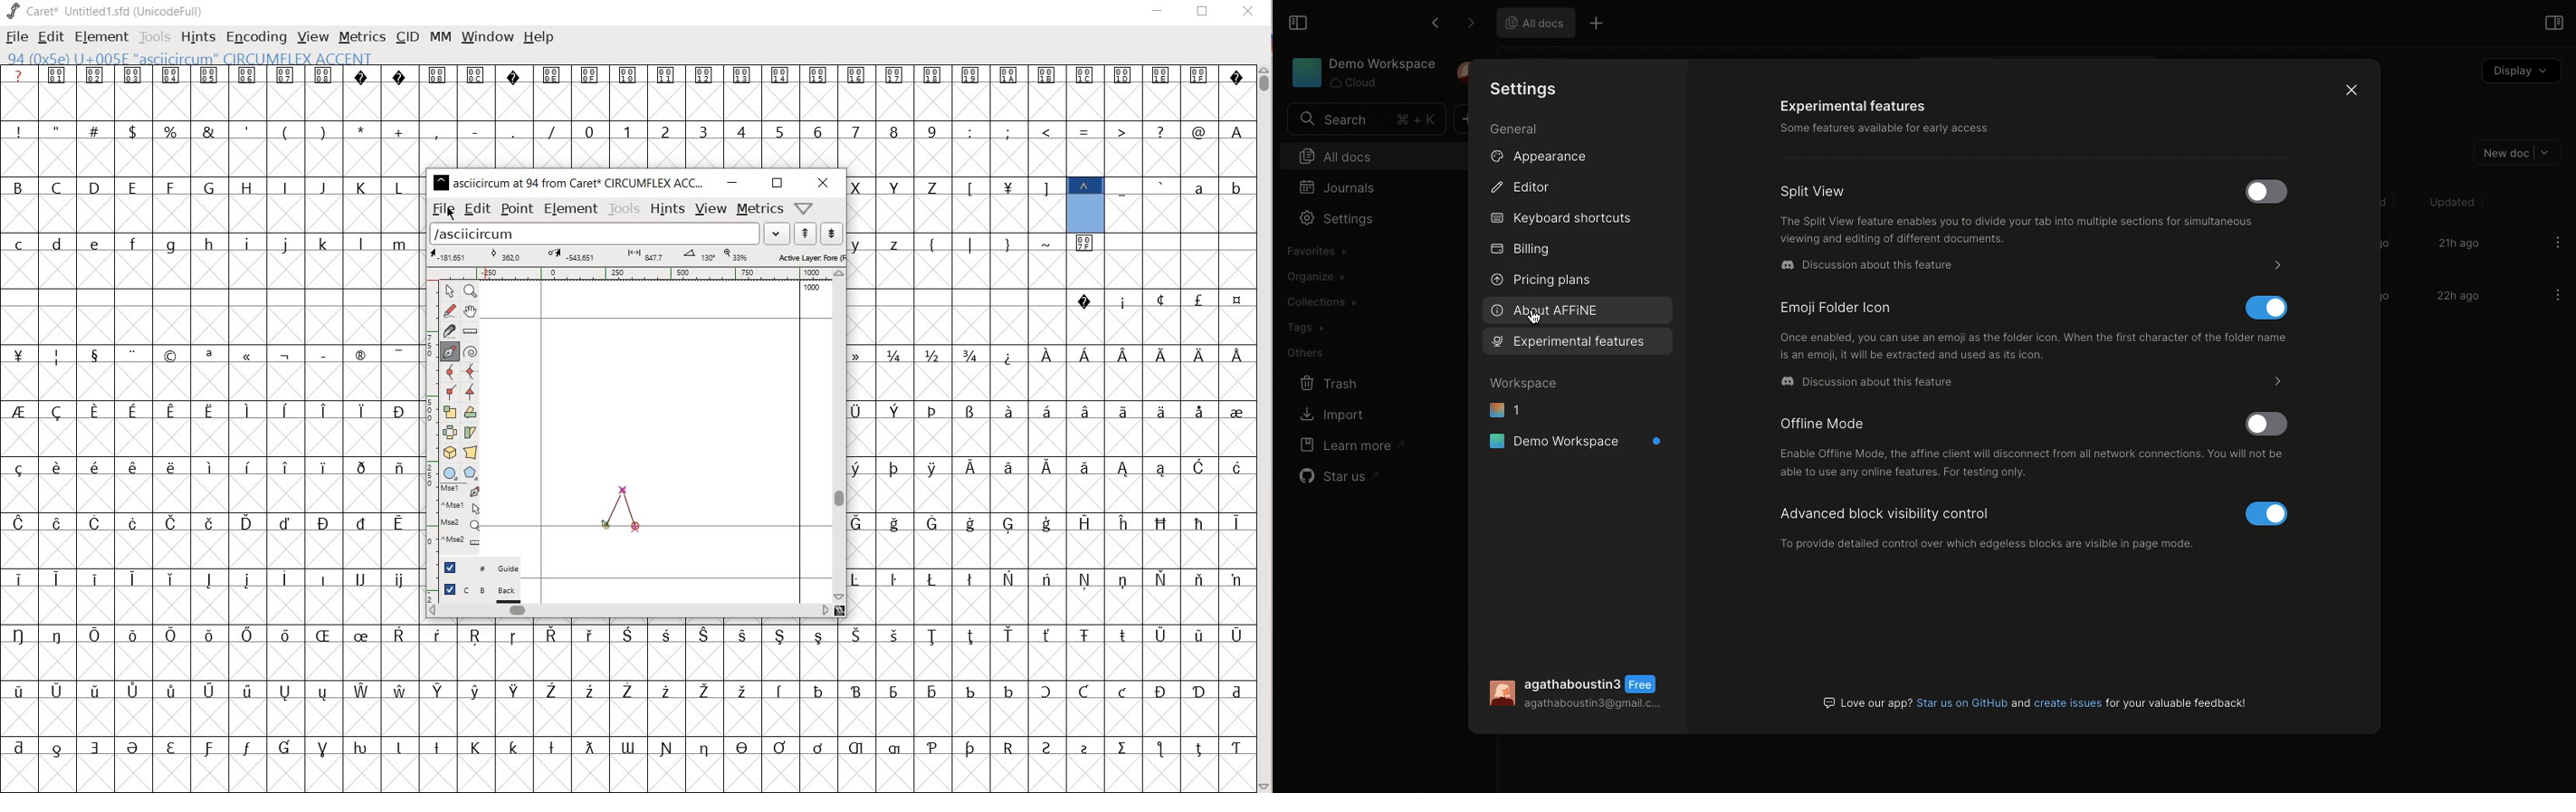  Describe the element at coordinates (2449, 202) in the screenshot. I see `Updated` at that location.